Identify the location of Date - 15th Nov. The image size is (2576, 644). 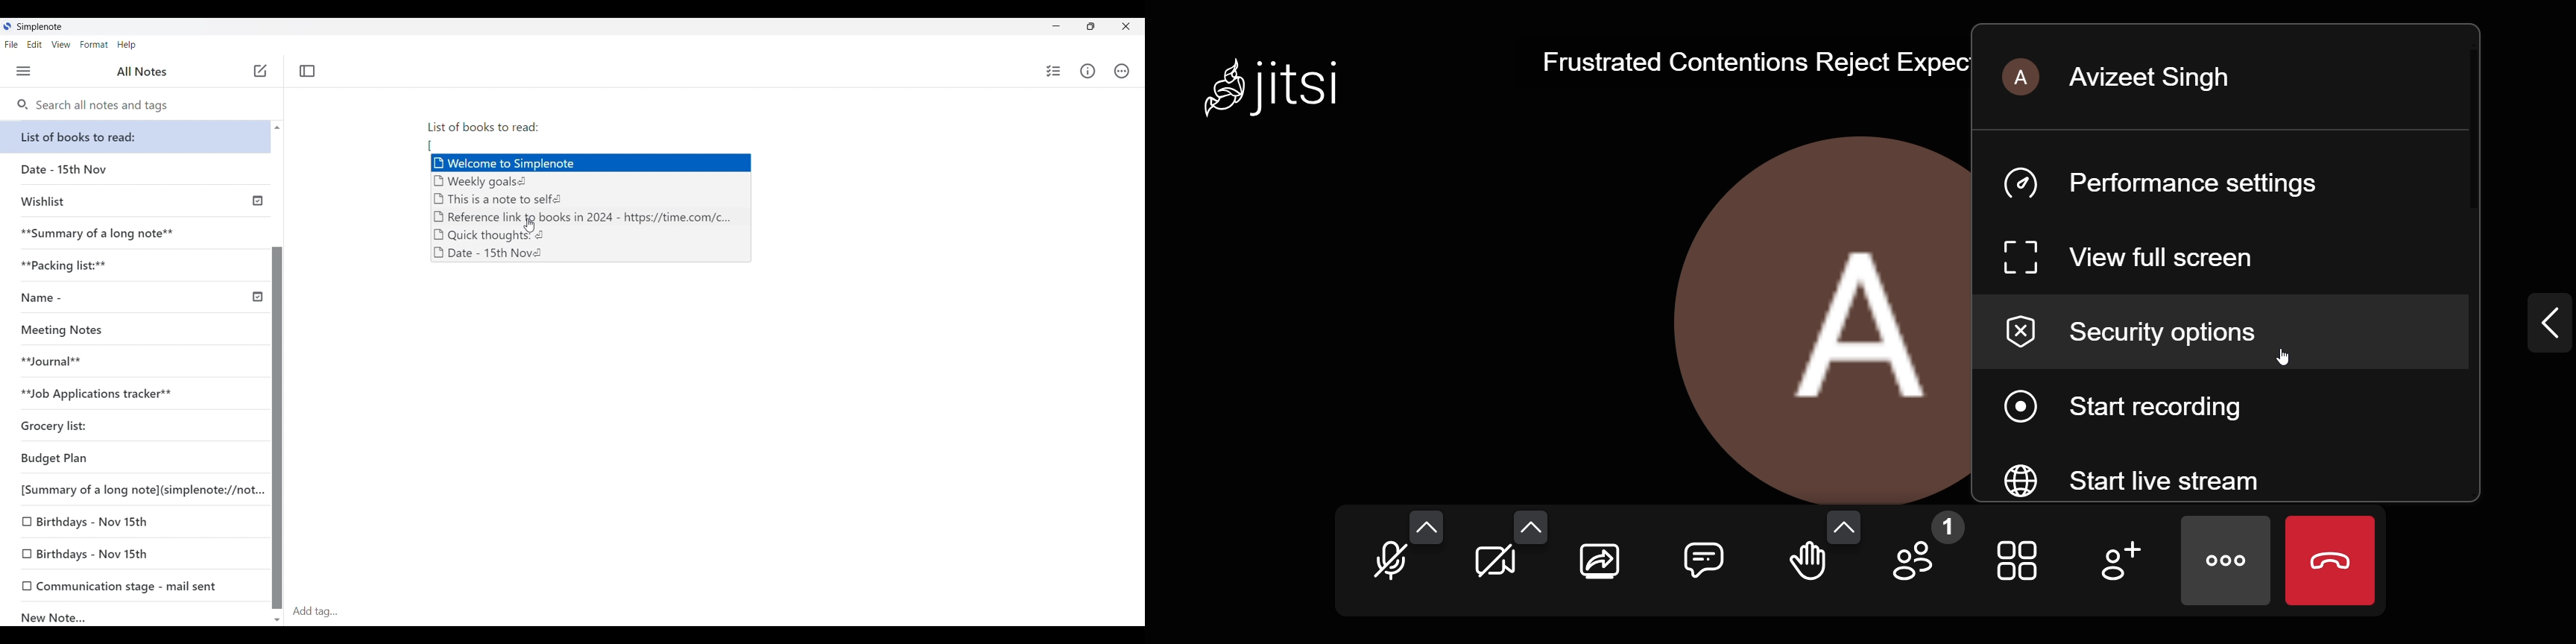
(136, 169).